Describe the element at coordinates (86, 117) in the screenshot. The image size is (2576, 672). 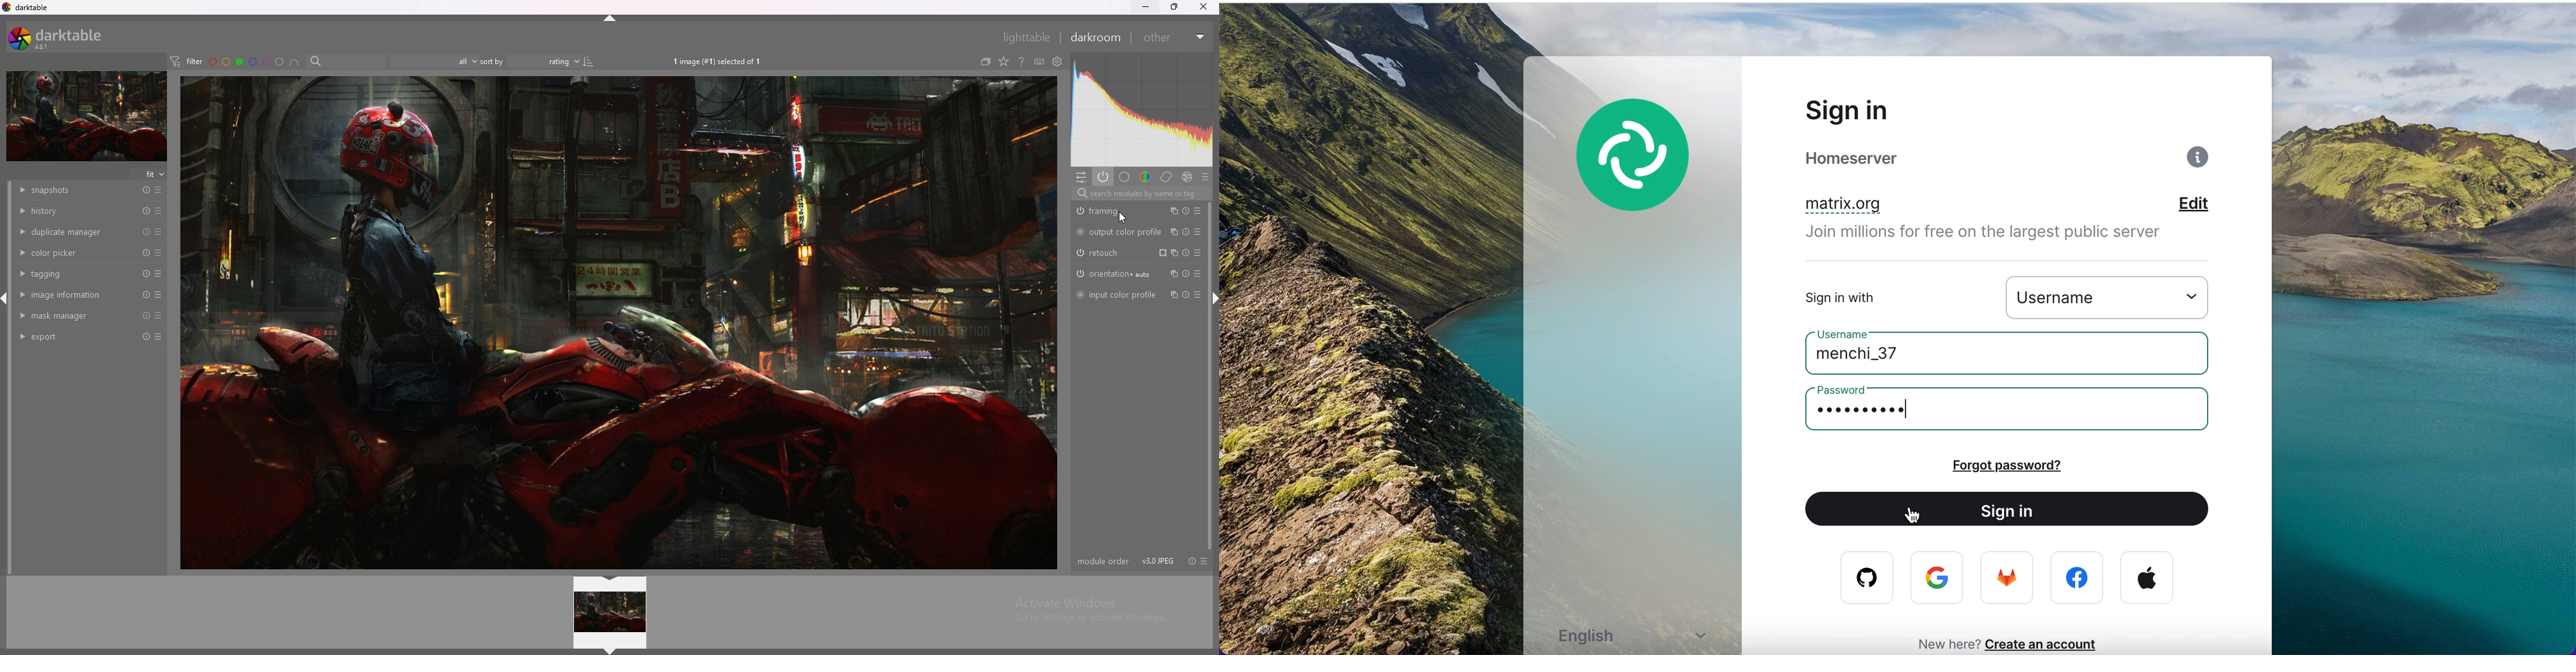
I see `target image minimized` at that location.